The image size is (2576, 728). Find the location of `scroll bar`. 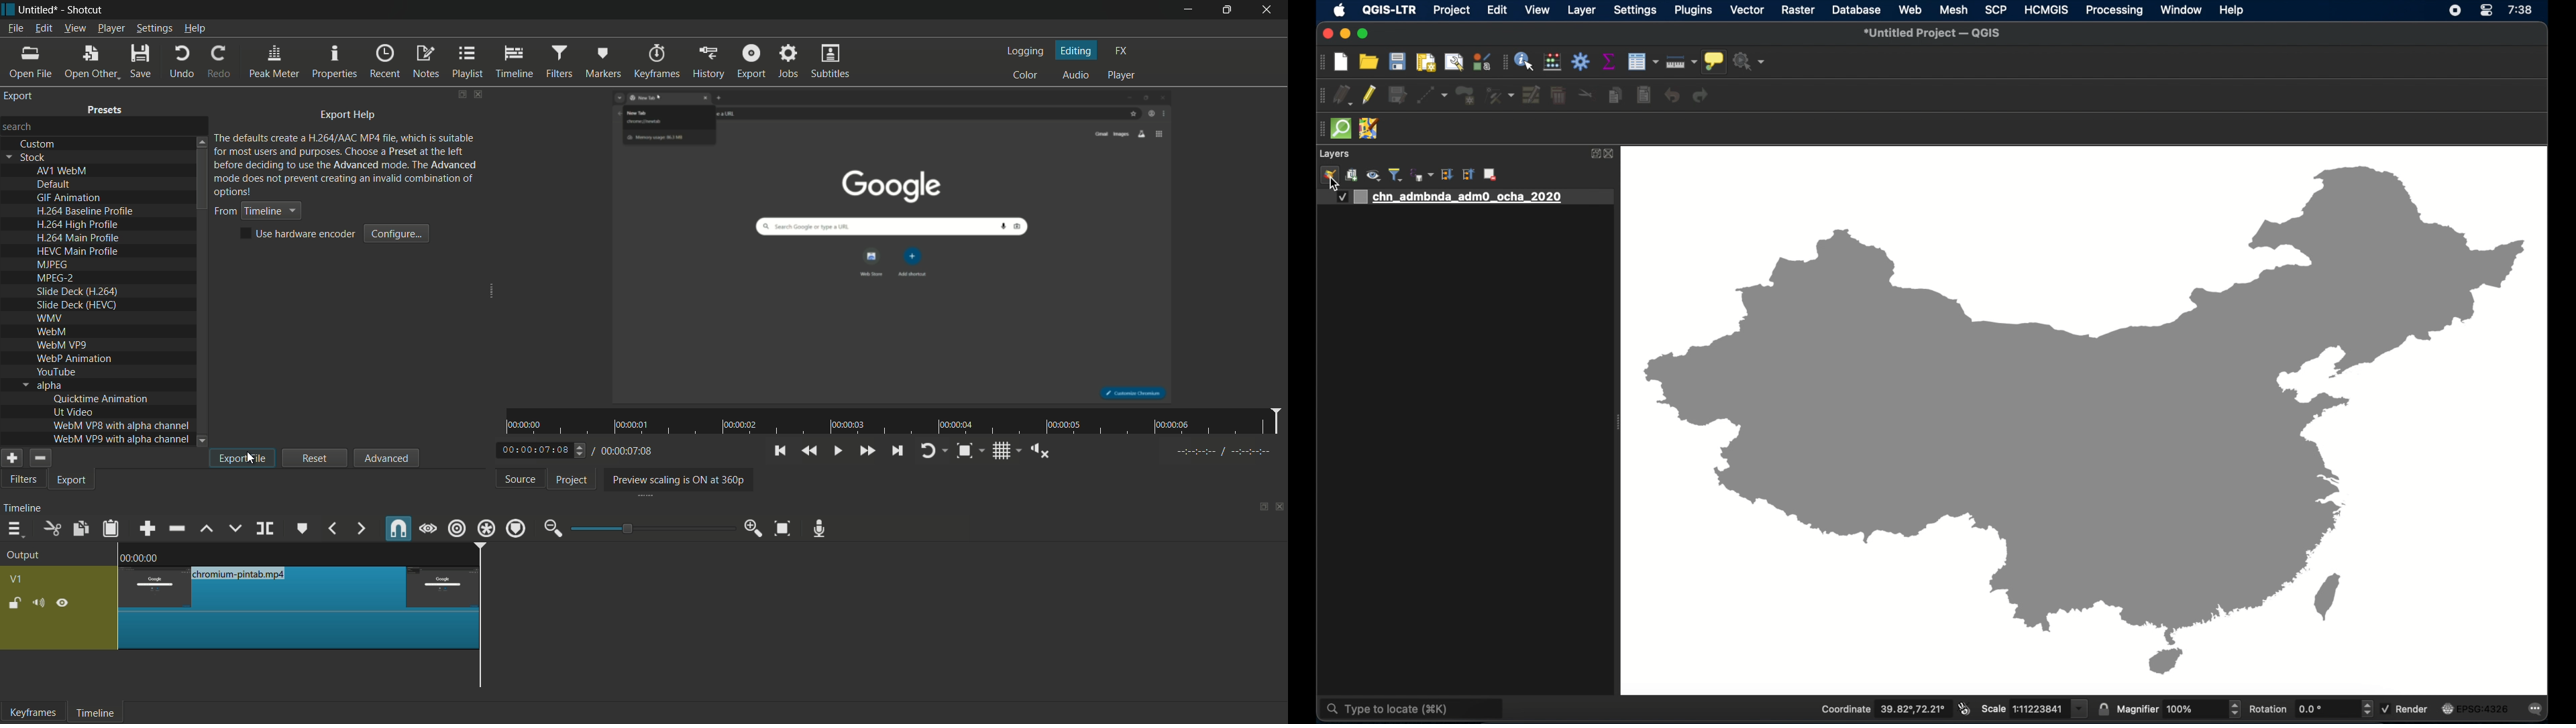

scroll bar is located at coordinates (199, 180).